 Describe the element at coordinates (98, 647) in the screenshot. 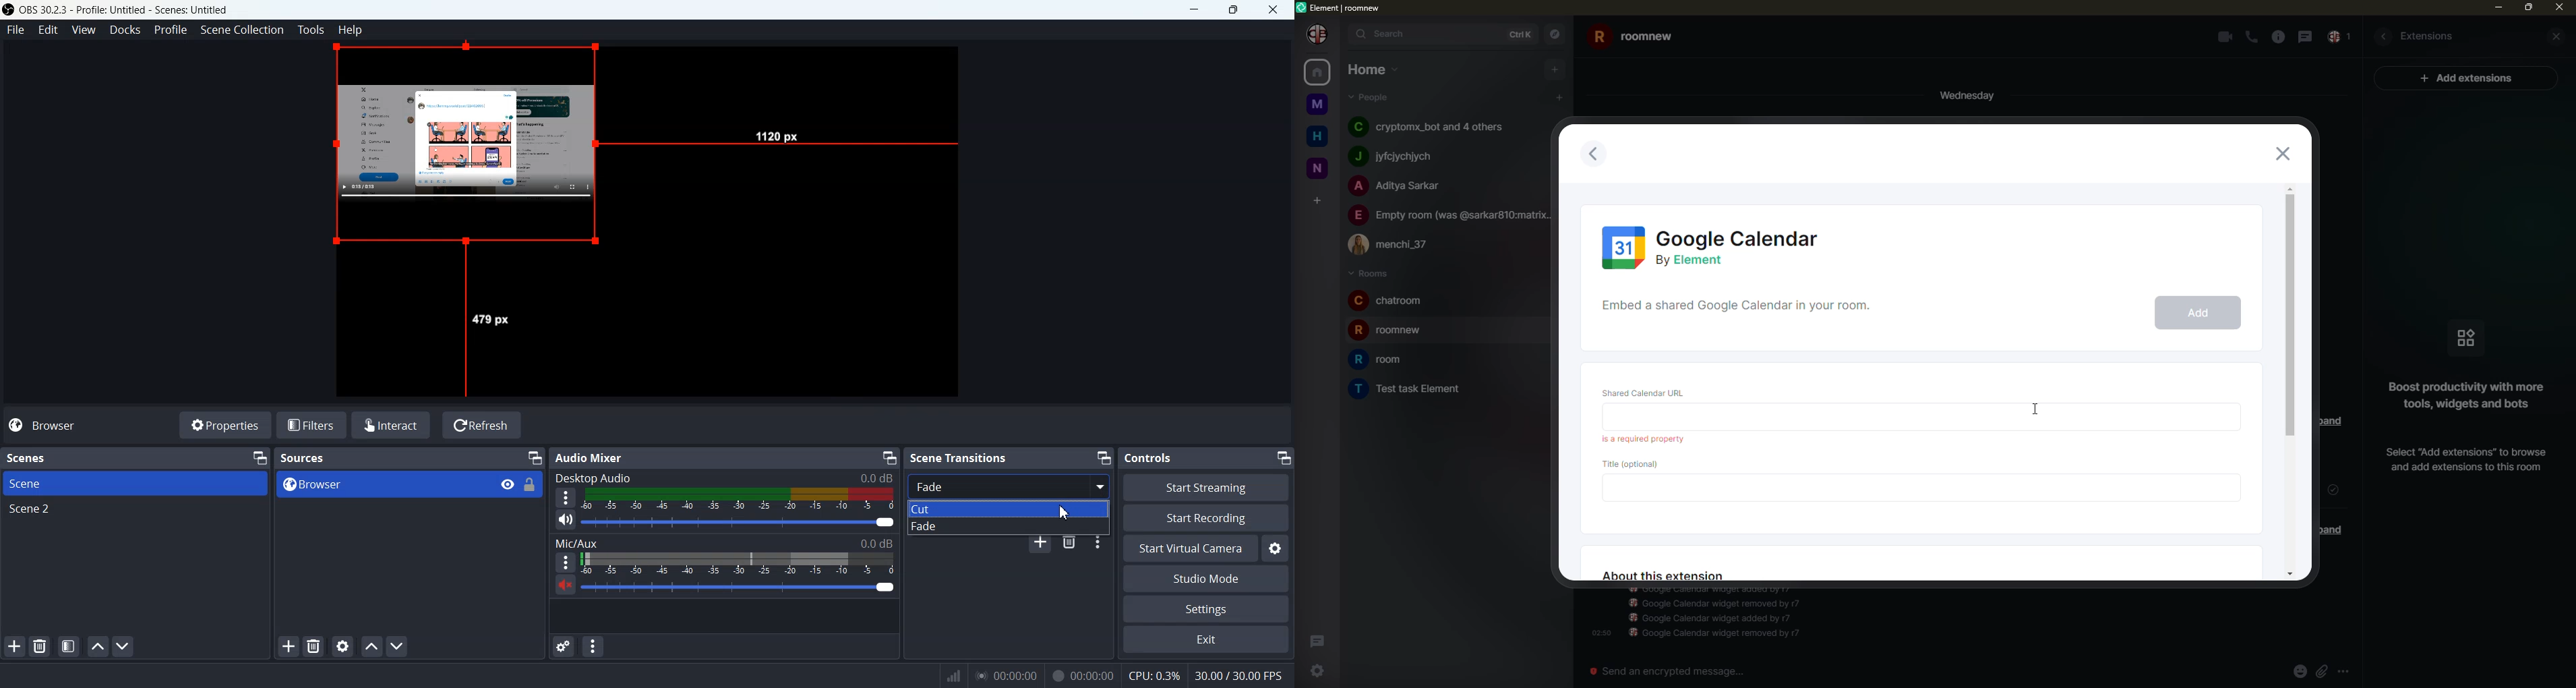

I see `Move scene up` at that location.